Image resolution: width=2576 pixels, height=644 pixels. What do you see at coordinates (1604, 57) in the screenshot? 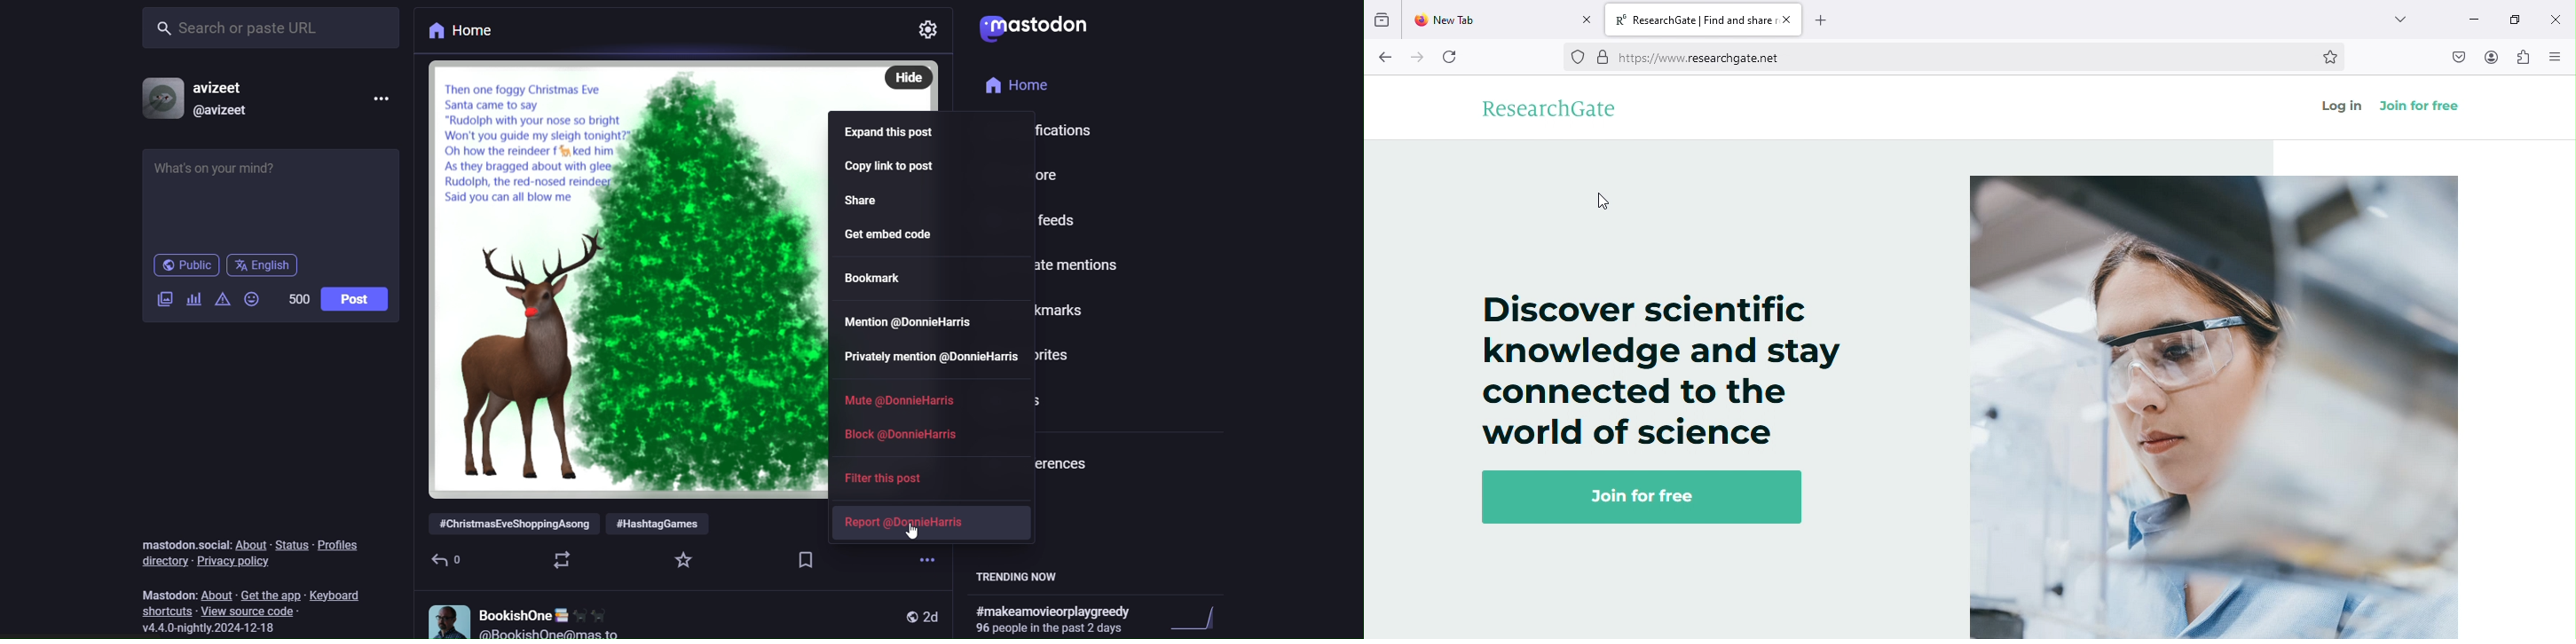
I see `verified` at bounding box center [1604, 57].